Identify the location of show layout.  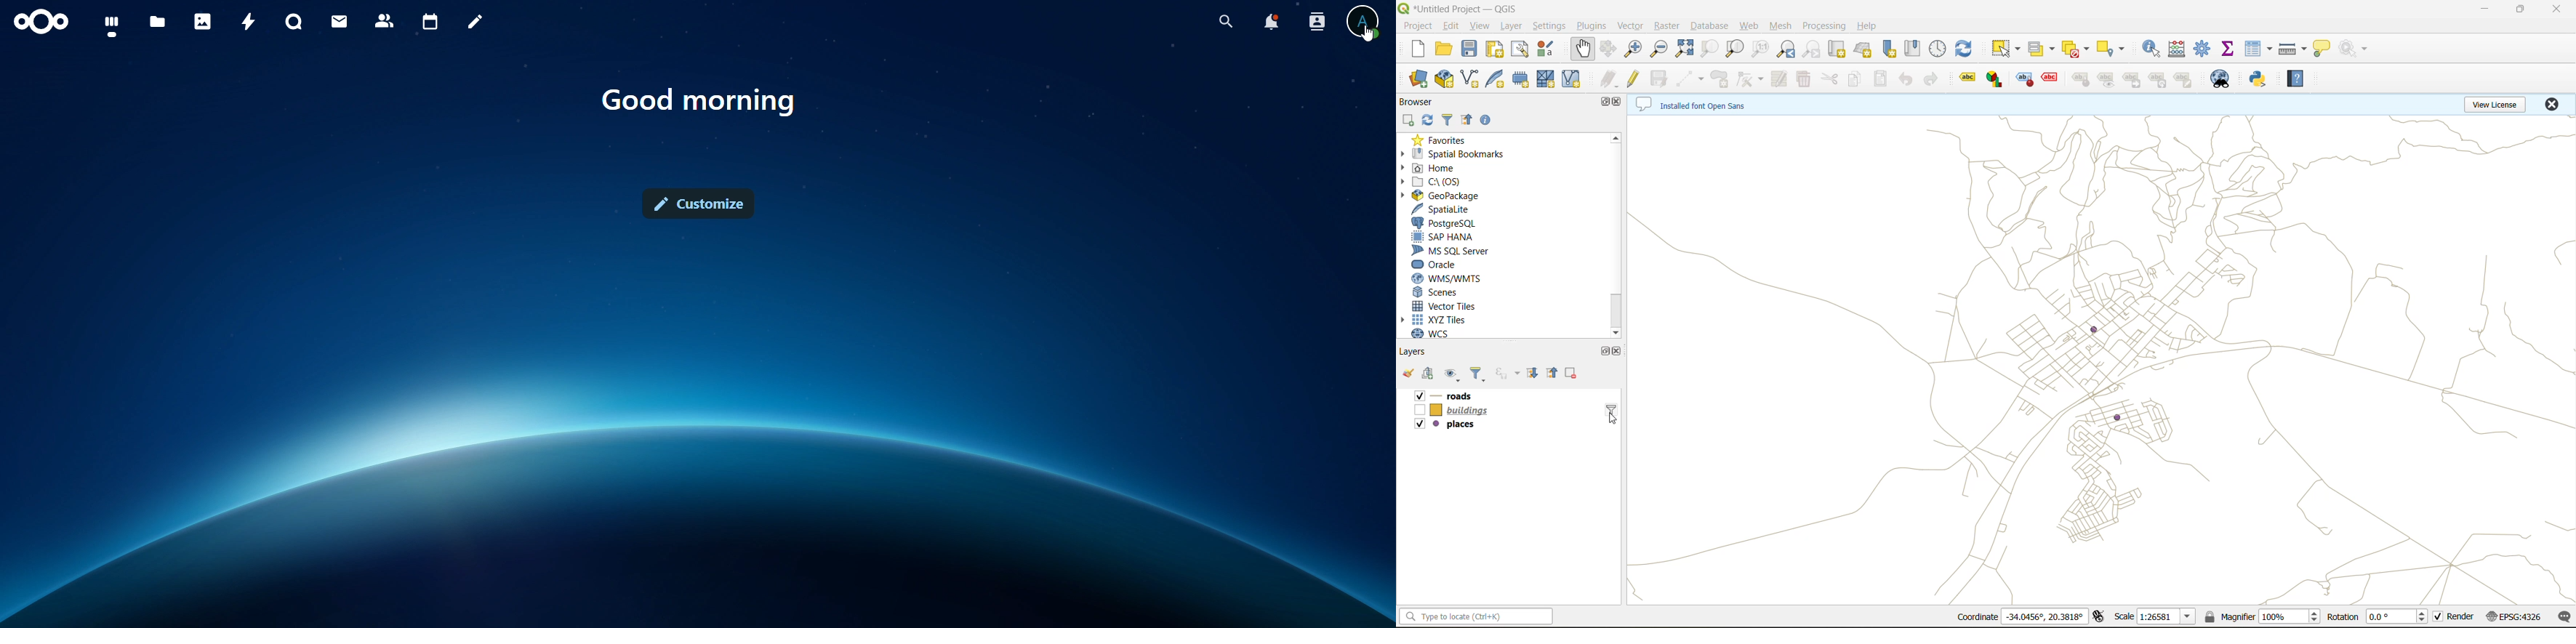
(1523, 52).